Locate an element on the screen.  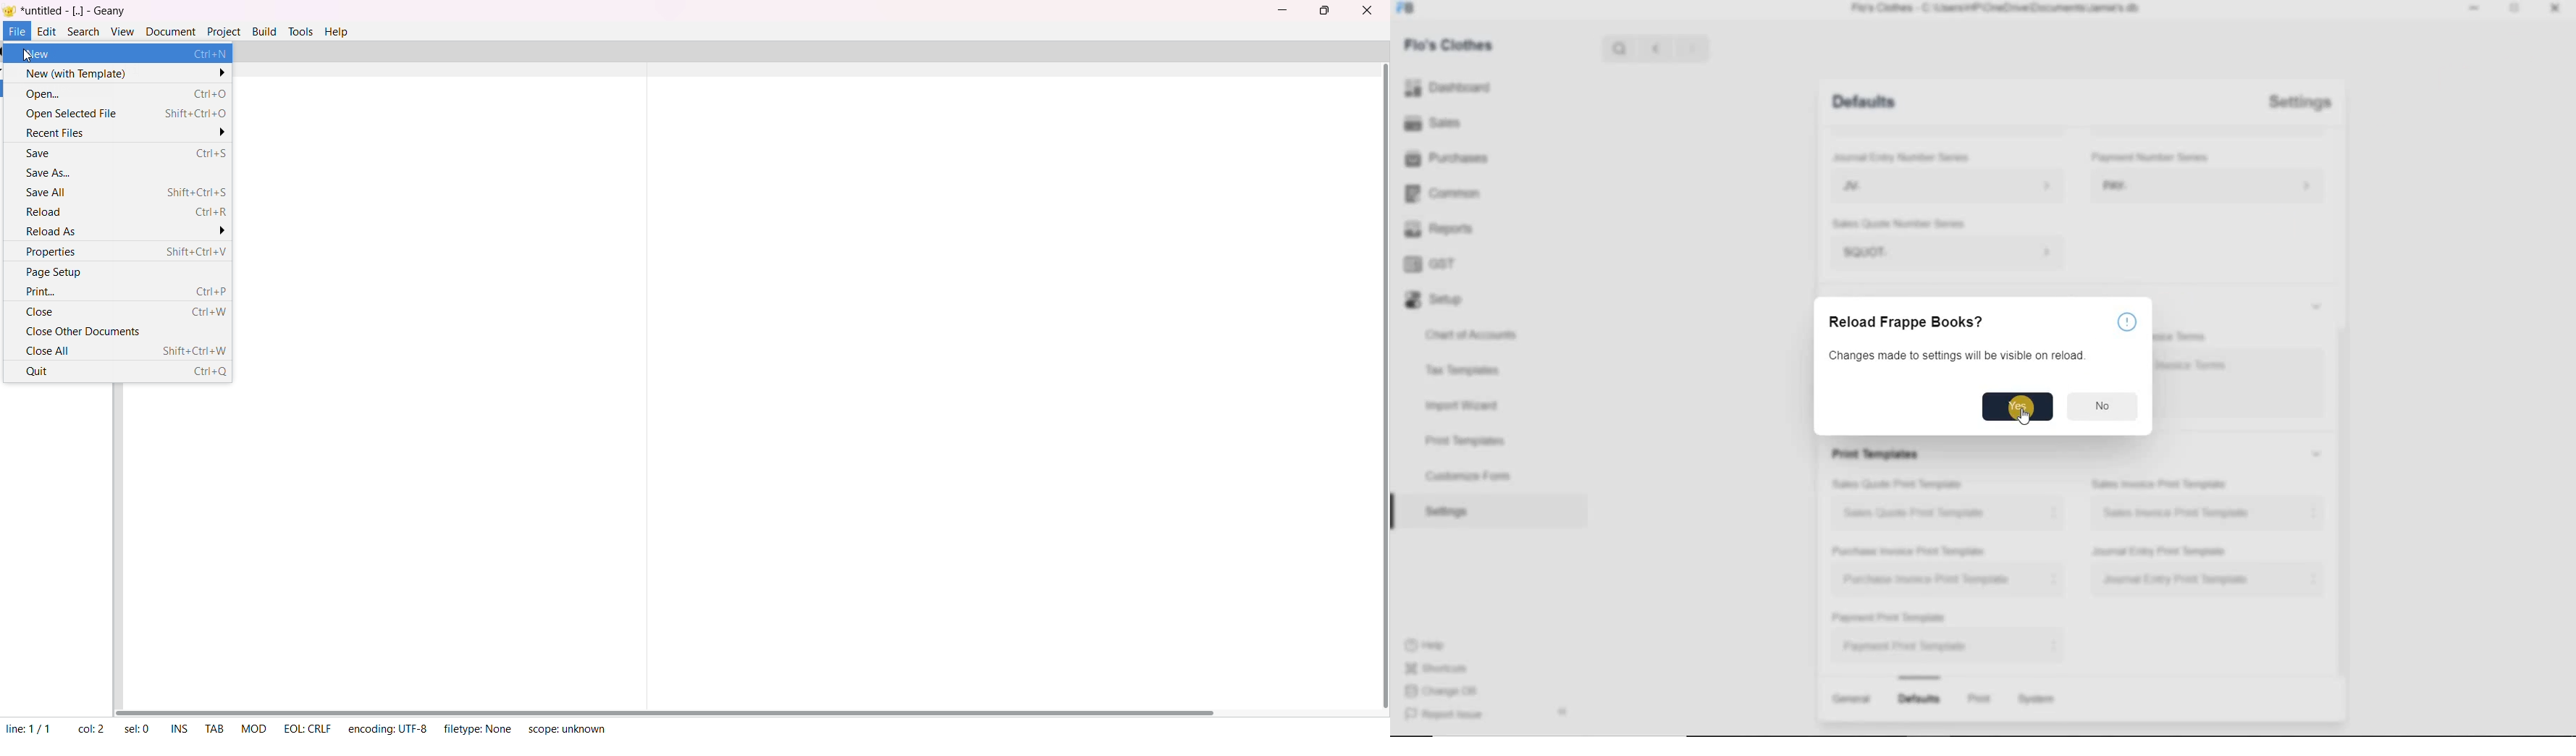
SQUOT is located at coordinates (1952, 250).